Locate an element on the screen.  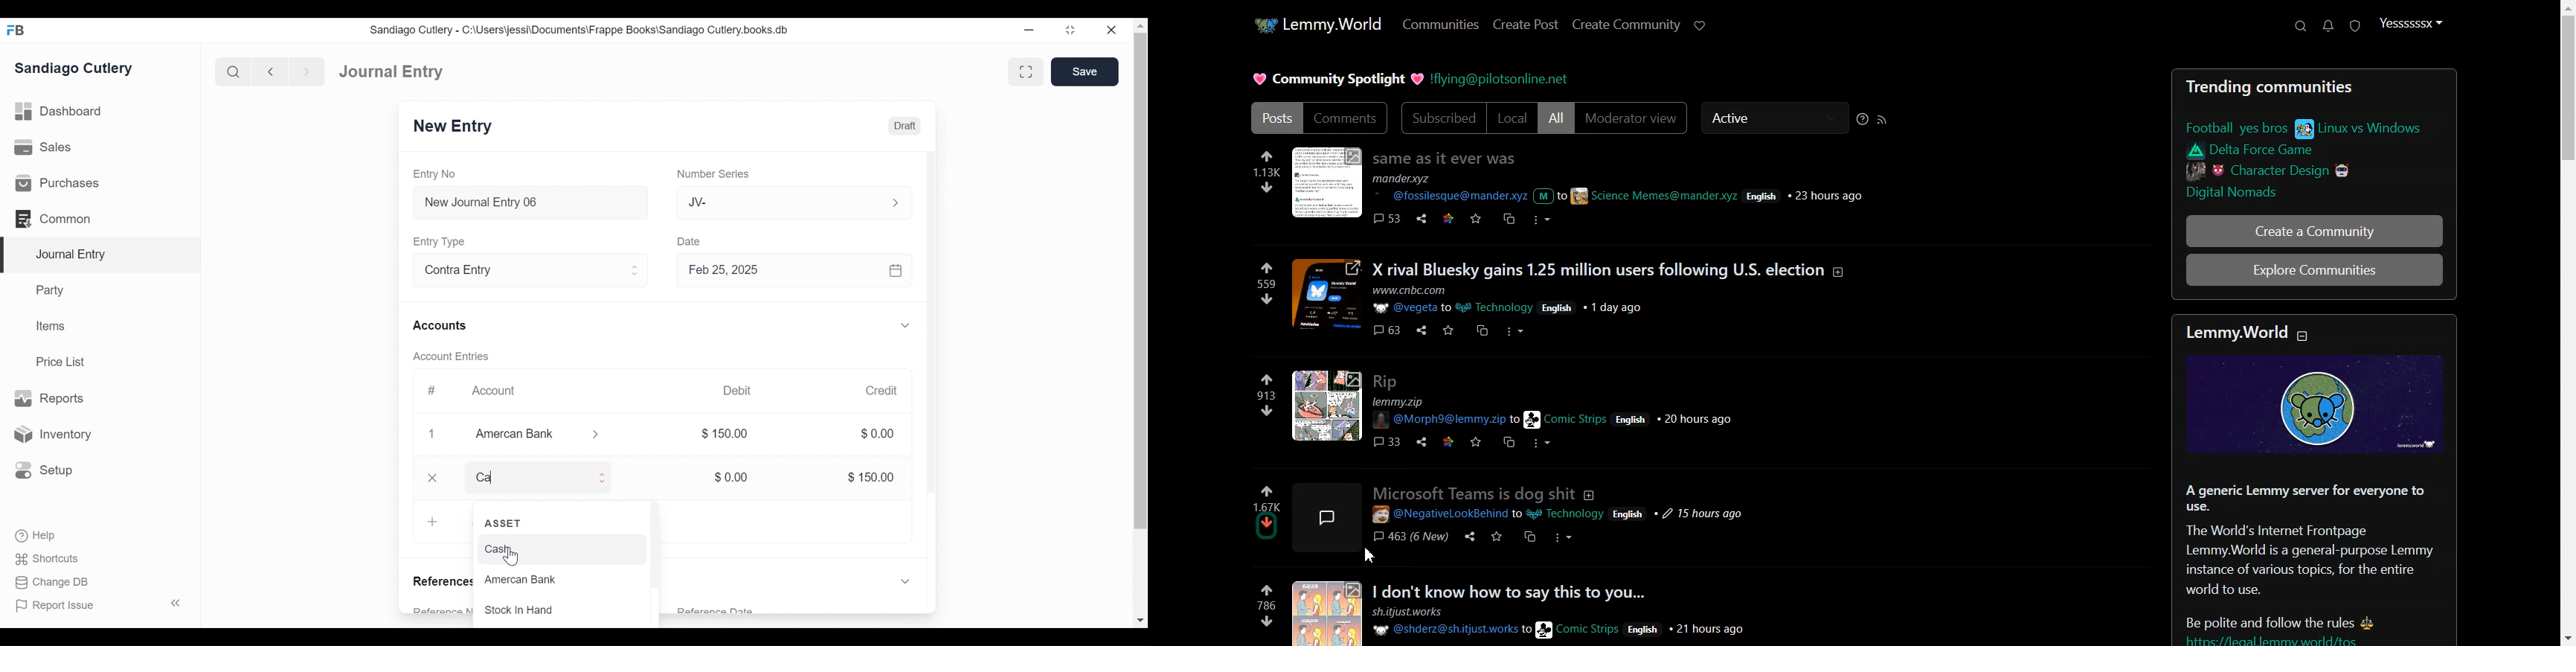
up is located at coordinates (1267, 269).